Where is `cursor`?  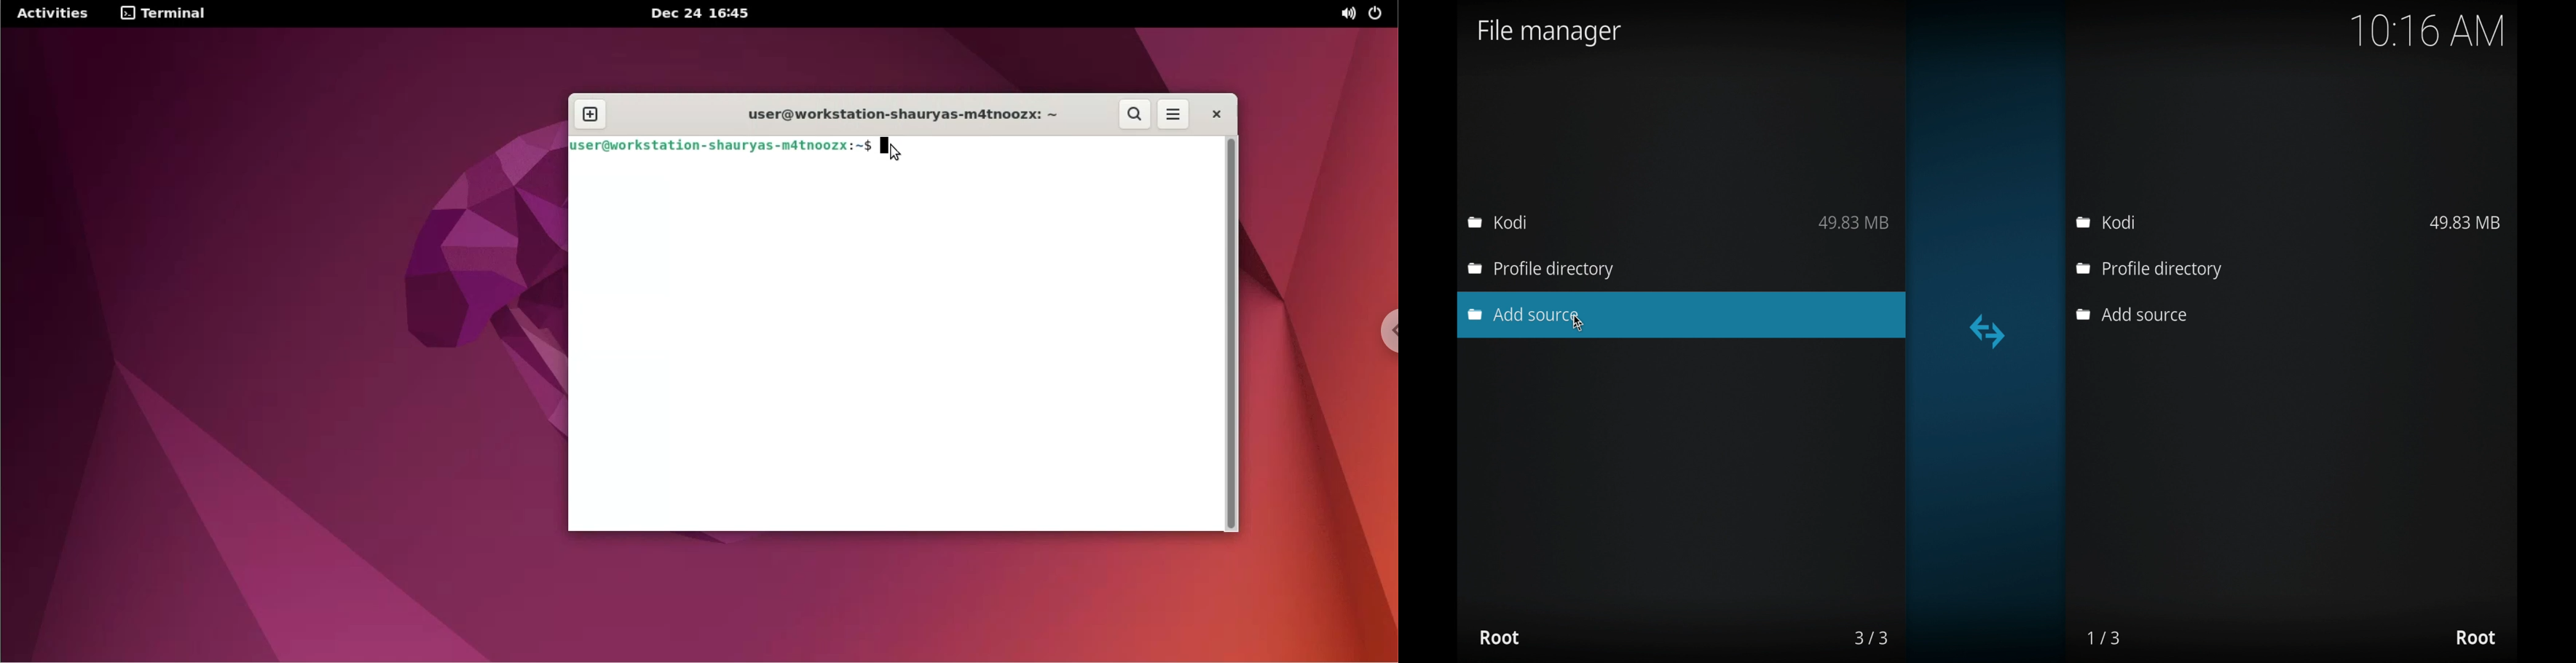 cursor is located at coordinates (1578, 323).